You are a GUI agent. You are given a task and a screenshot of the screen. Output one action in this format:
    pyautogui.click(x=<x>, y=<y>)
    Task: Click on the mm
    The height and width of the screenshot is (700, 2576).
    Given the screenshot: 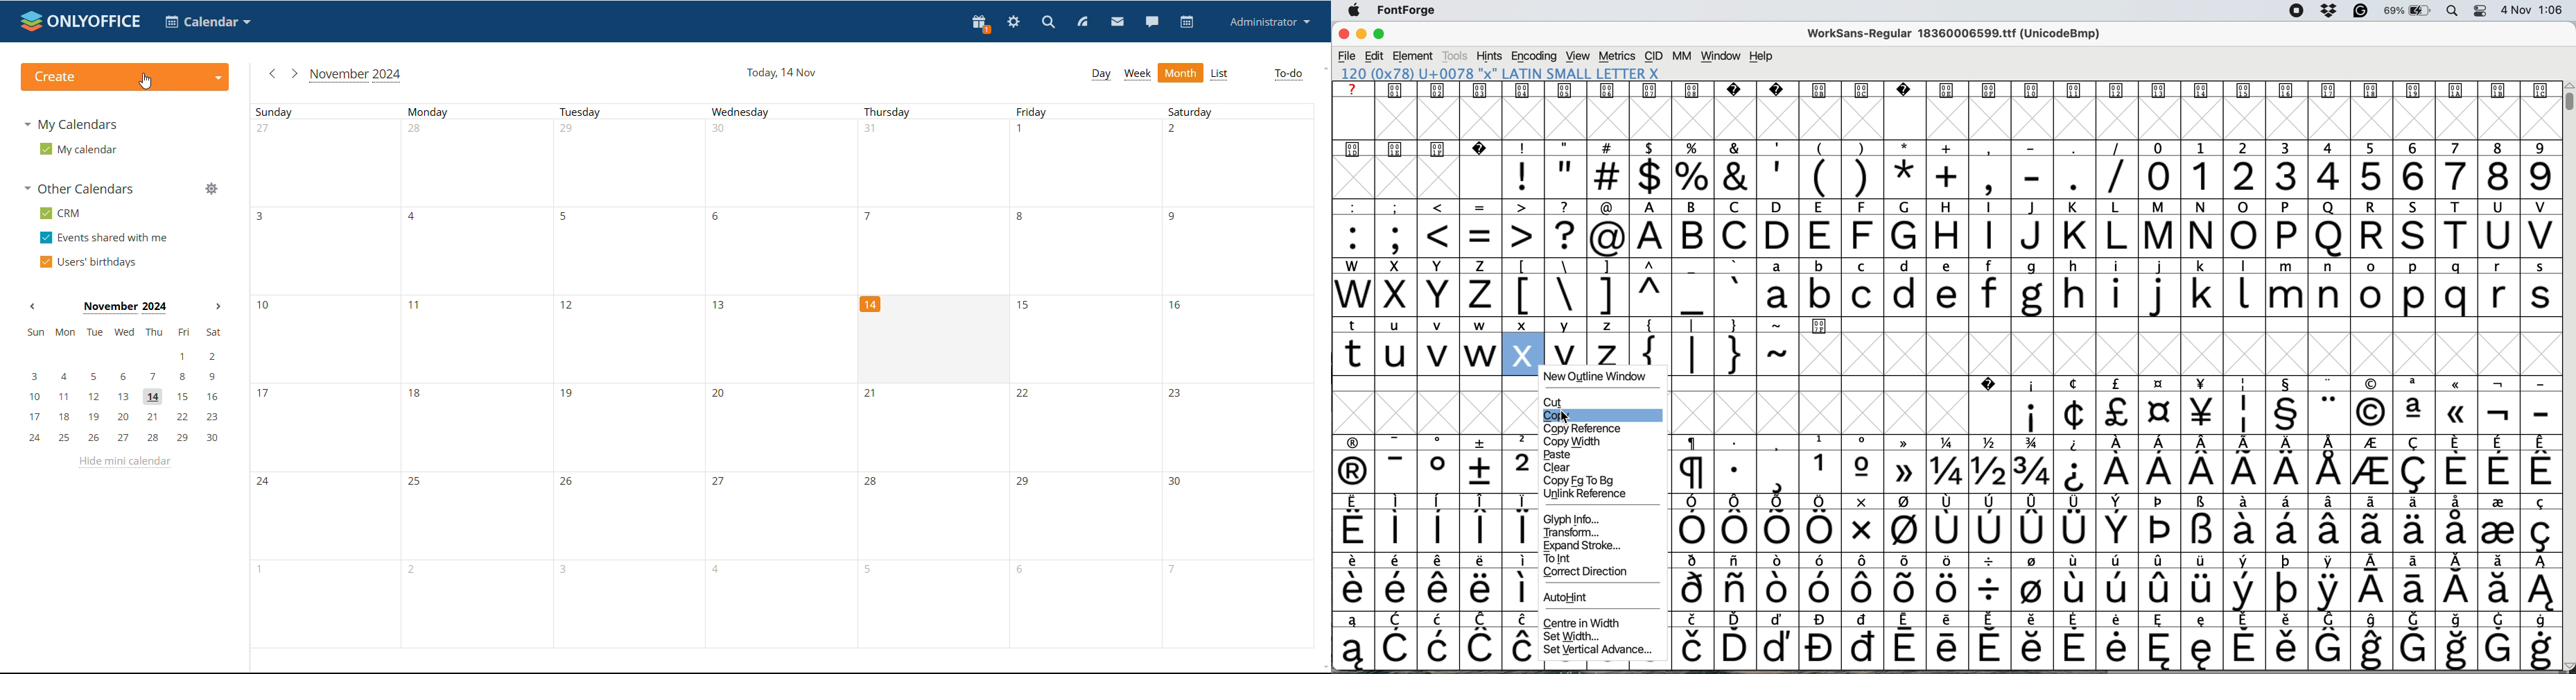 What is the action you would take?
    pyautogui.click(x=1681, y=56)
    